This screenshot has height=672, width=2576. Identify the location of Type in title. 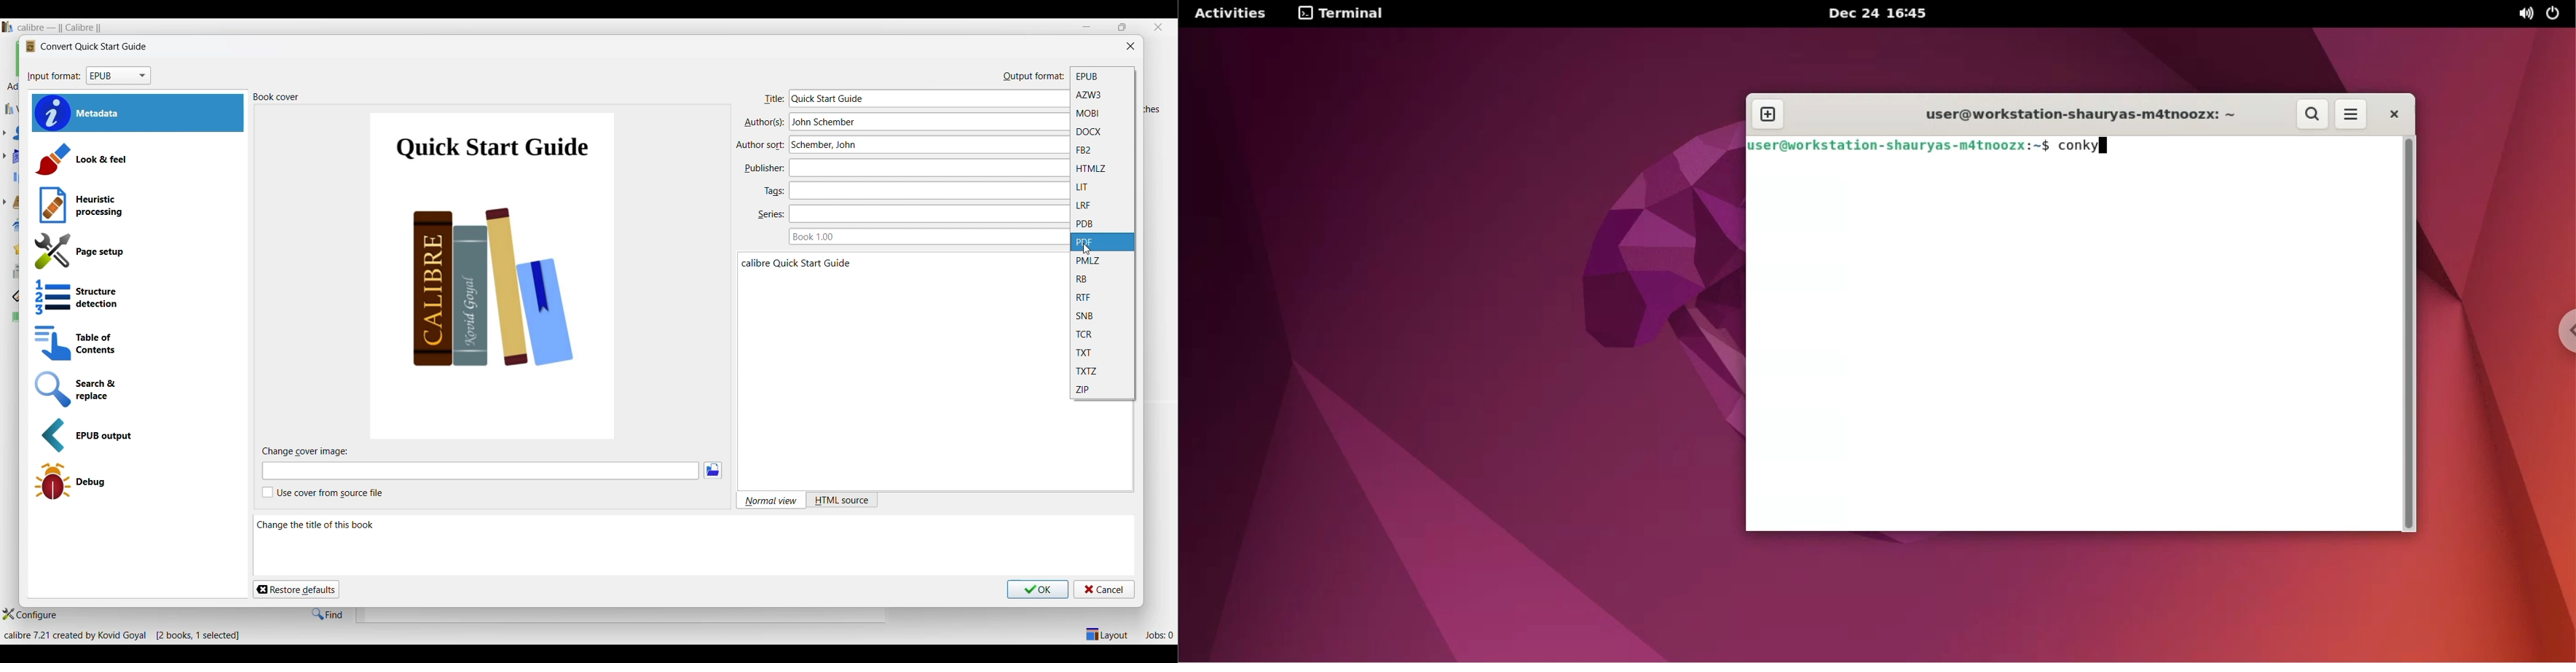
(910, 99).